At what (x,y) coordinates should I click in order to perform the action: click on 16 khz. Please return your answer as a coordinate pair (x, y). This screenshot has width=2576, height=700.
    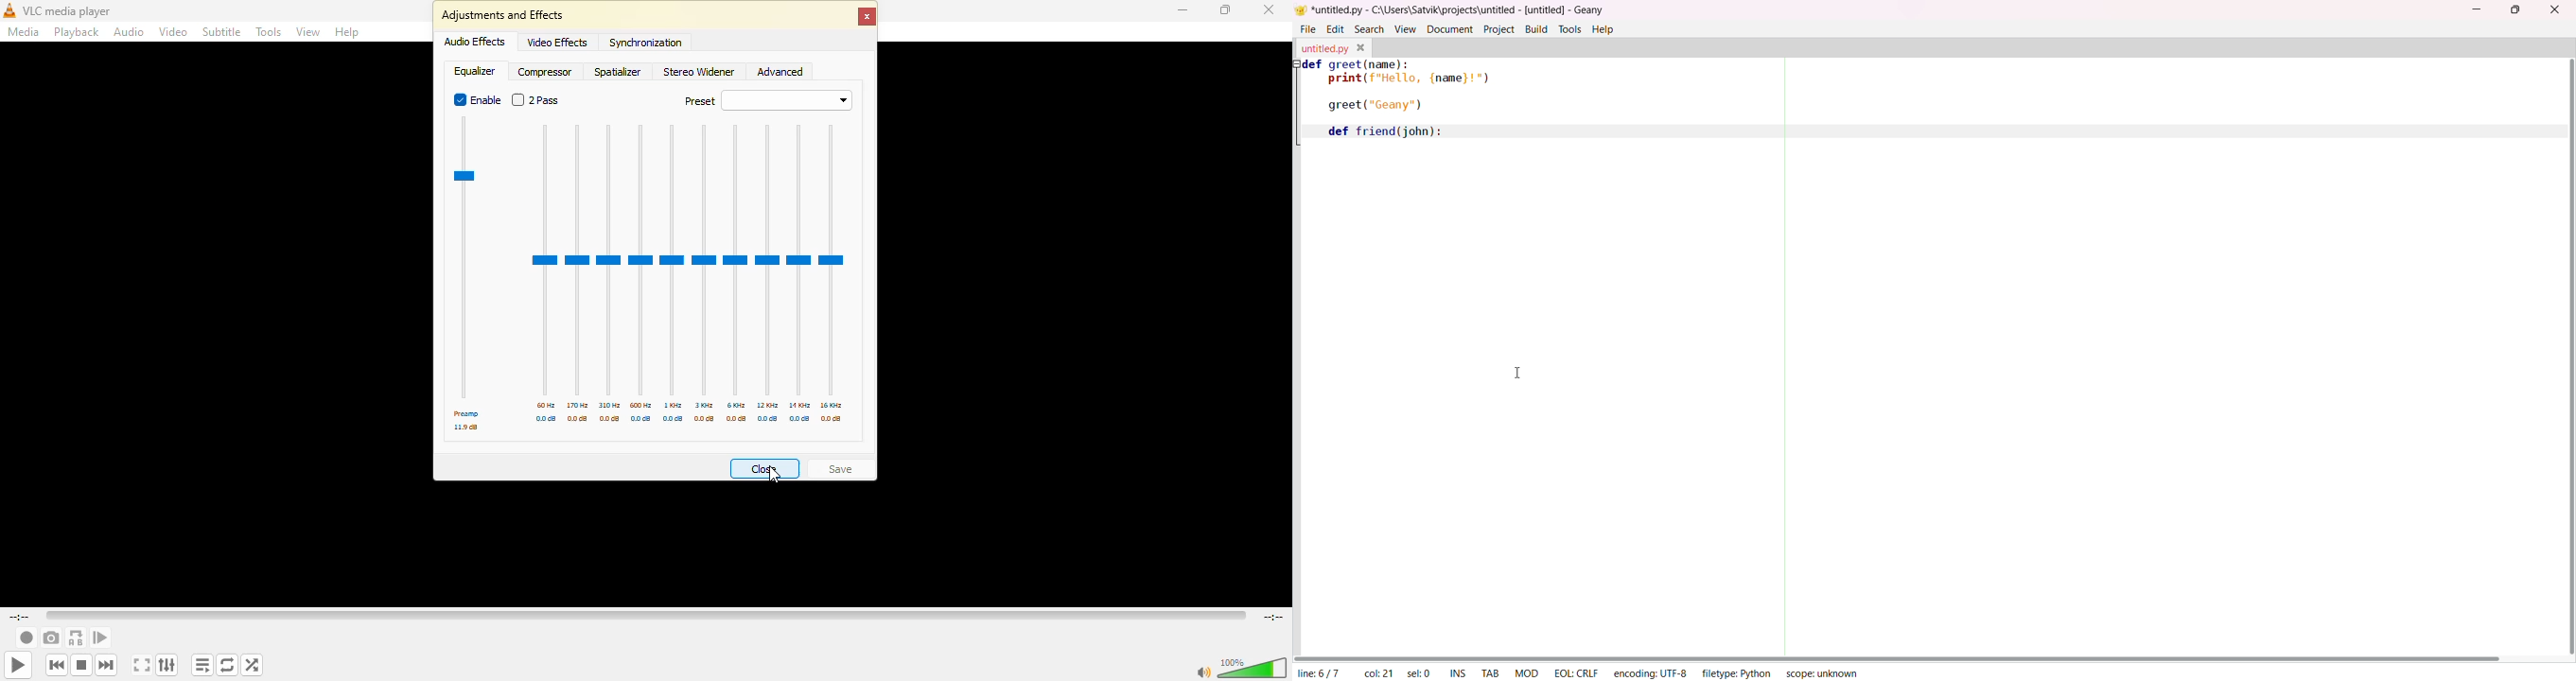
    Looking at the image, I should click on (836, 405).